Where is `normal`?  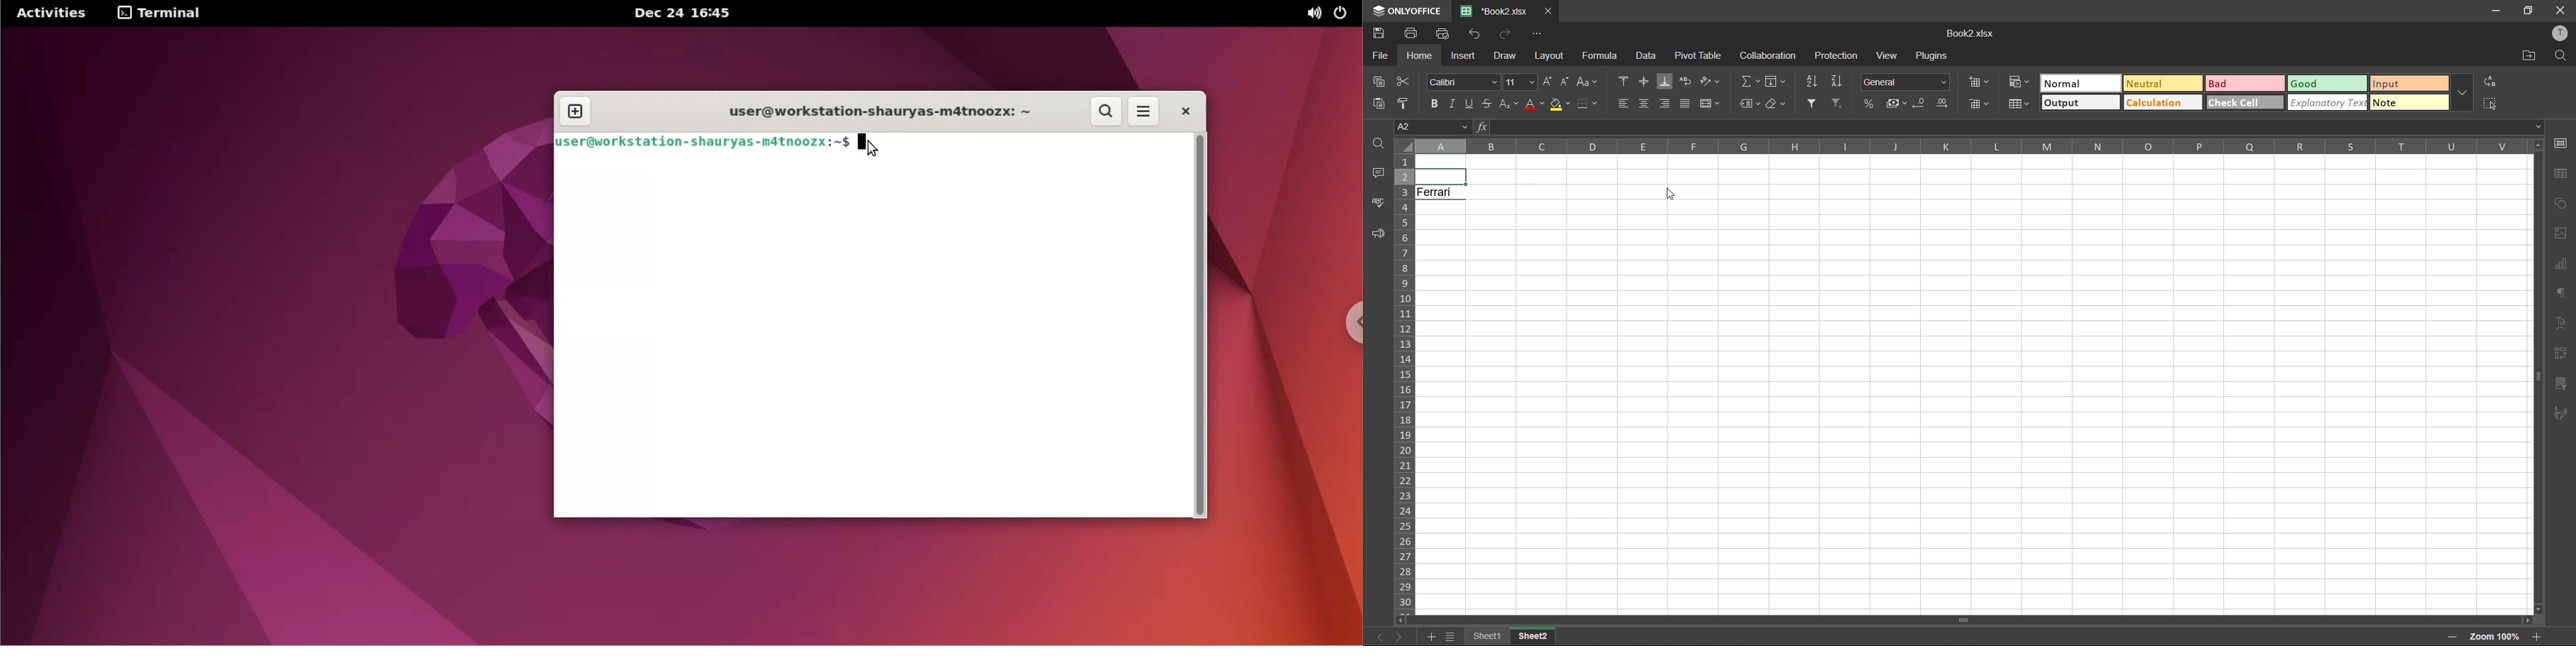 normal is located at coordinates (2079, 83).